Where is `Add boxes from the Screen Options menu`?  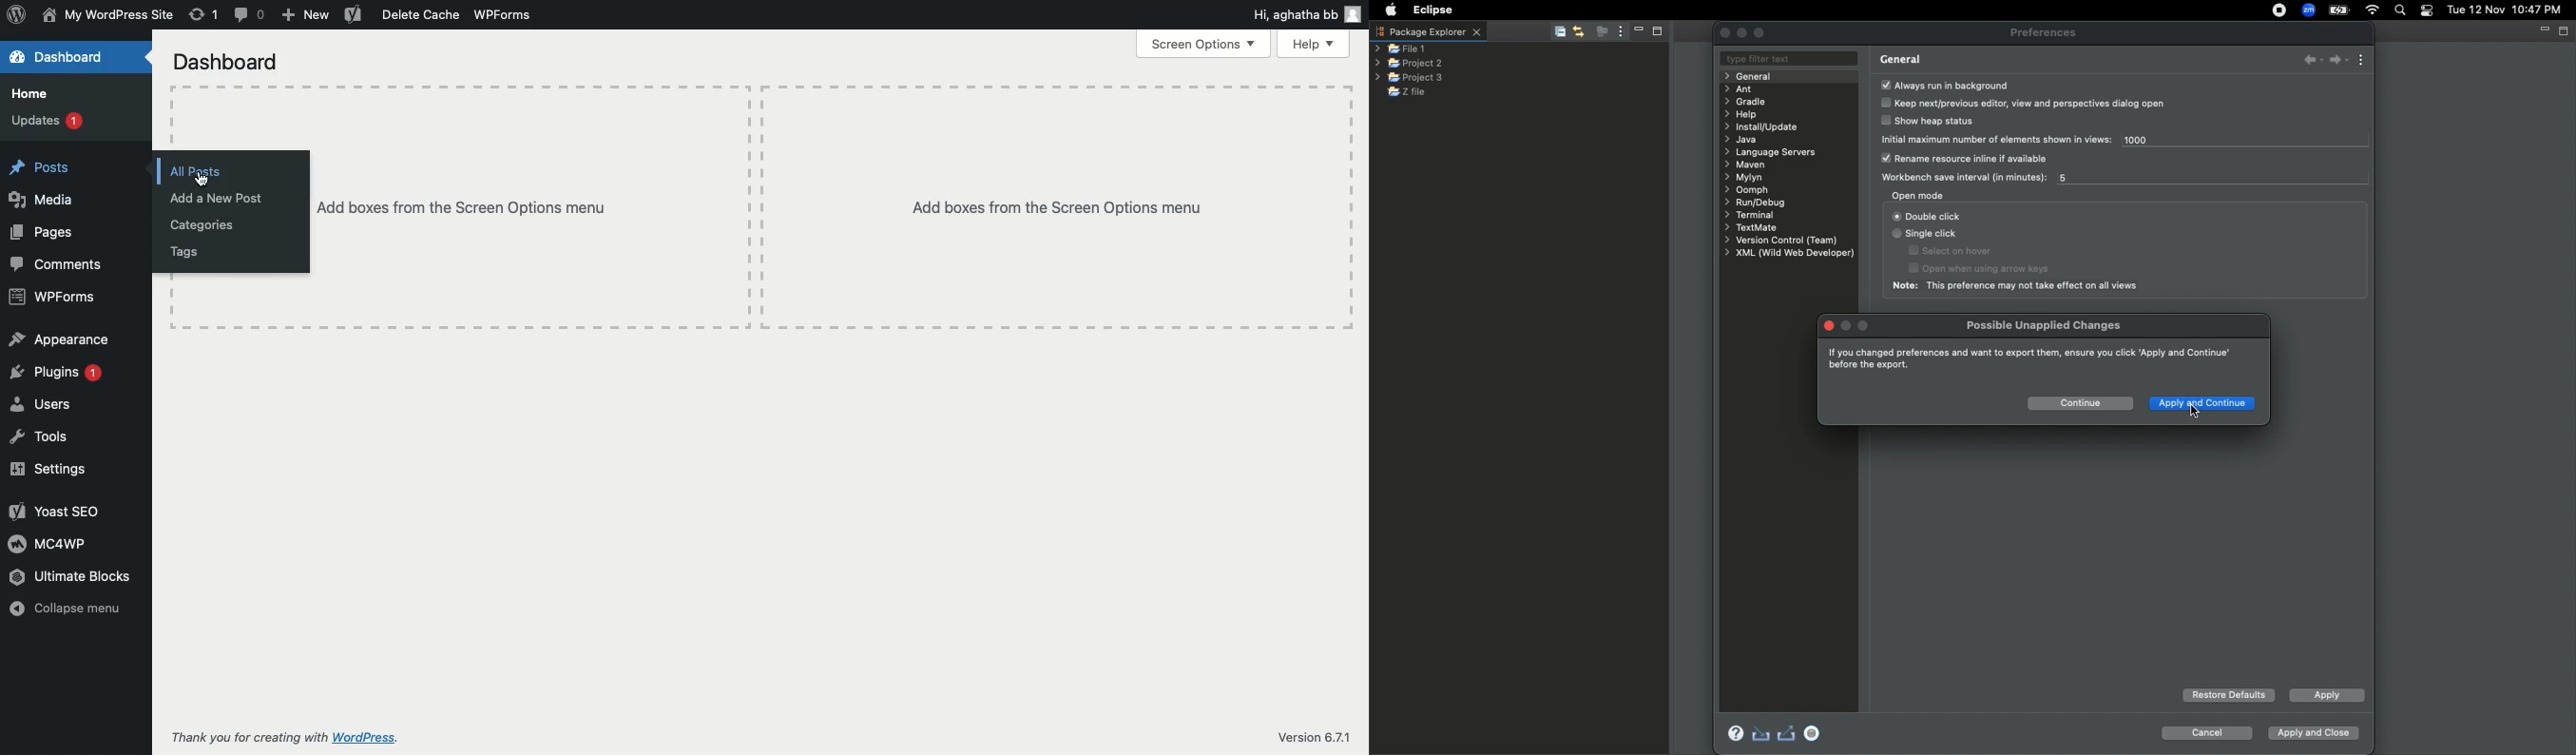 Add boxes from the Screen Options menu is located at coordinates (481, 220).